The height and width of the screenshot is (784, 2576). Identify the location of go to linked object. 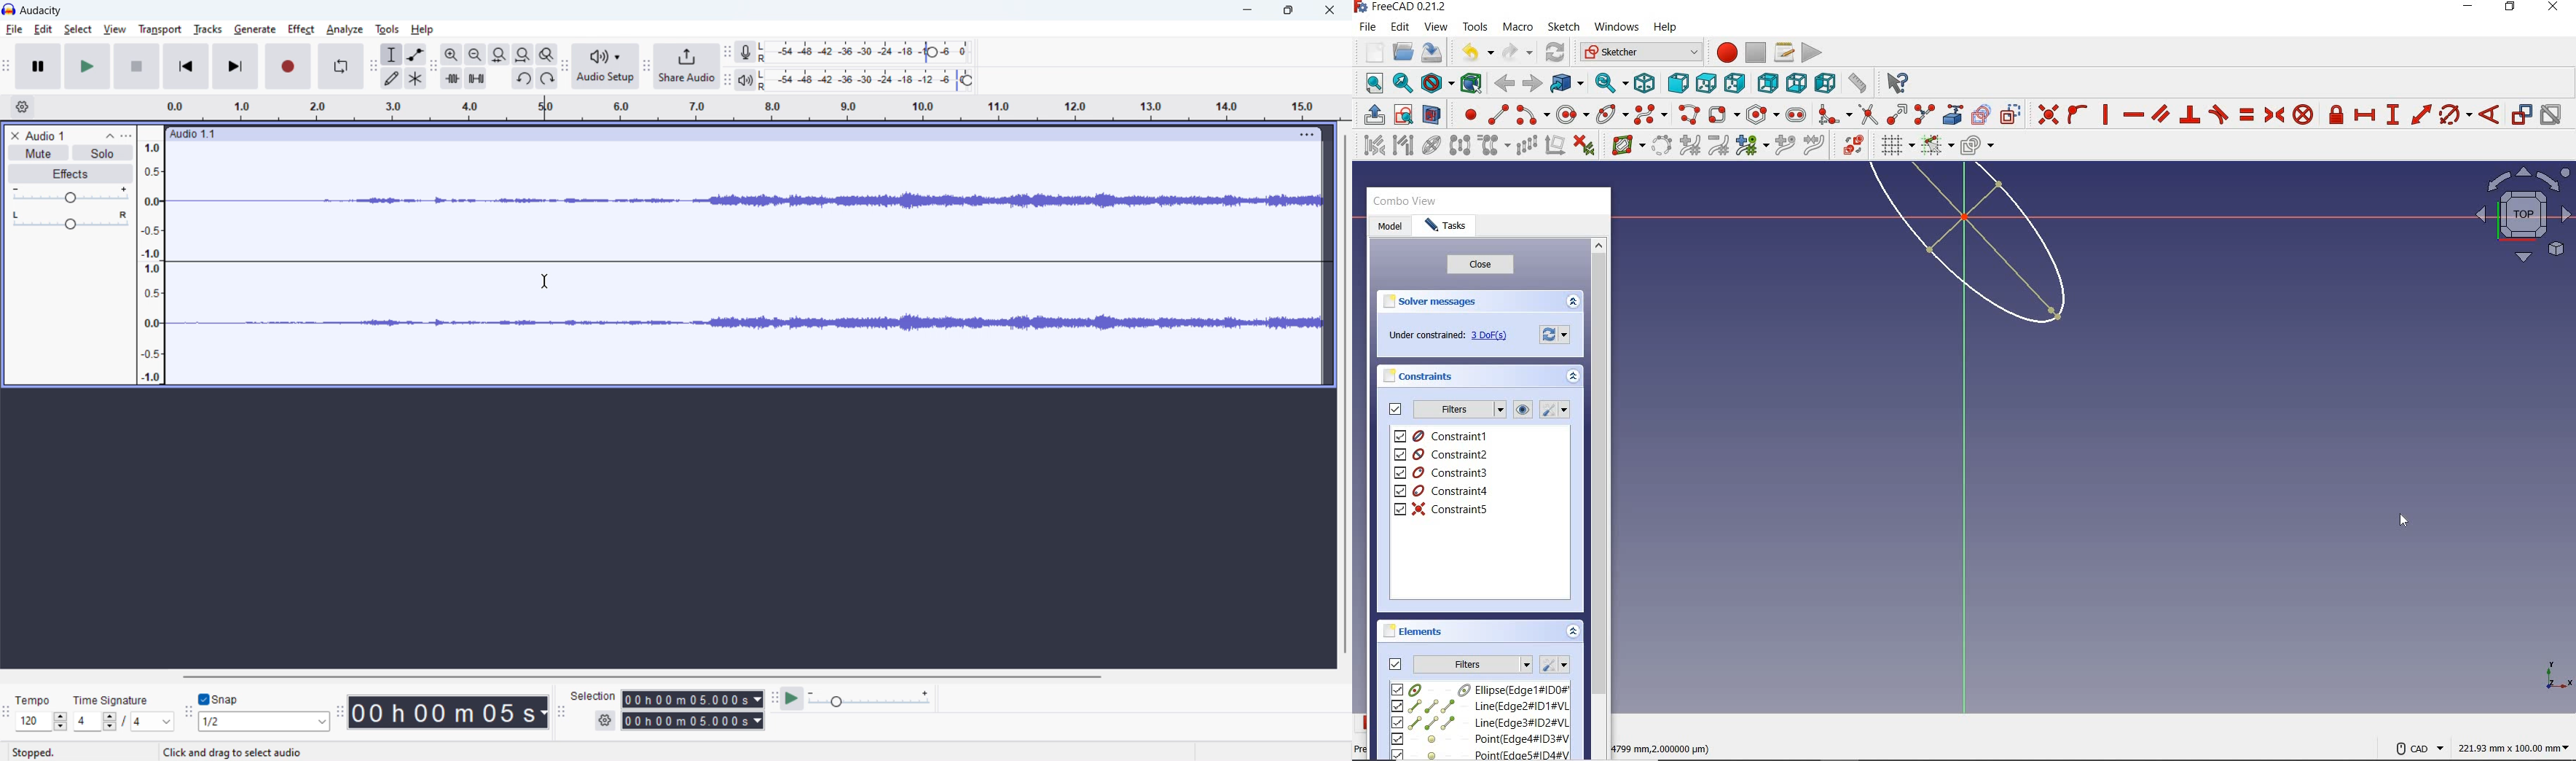
(1567, 82).